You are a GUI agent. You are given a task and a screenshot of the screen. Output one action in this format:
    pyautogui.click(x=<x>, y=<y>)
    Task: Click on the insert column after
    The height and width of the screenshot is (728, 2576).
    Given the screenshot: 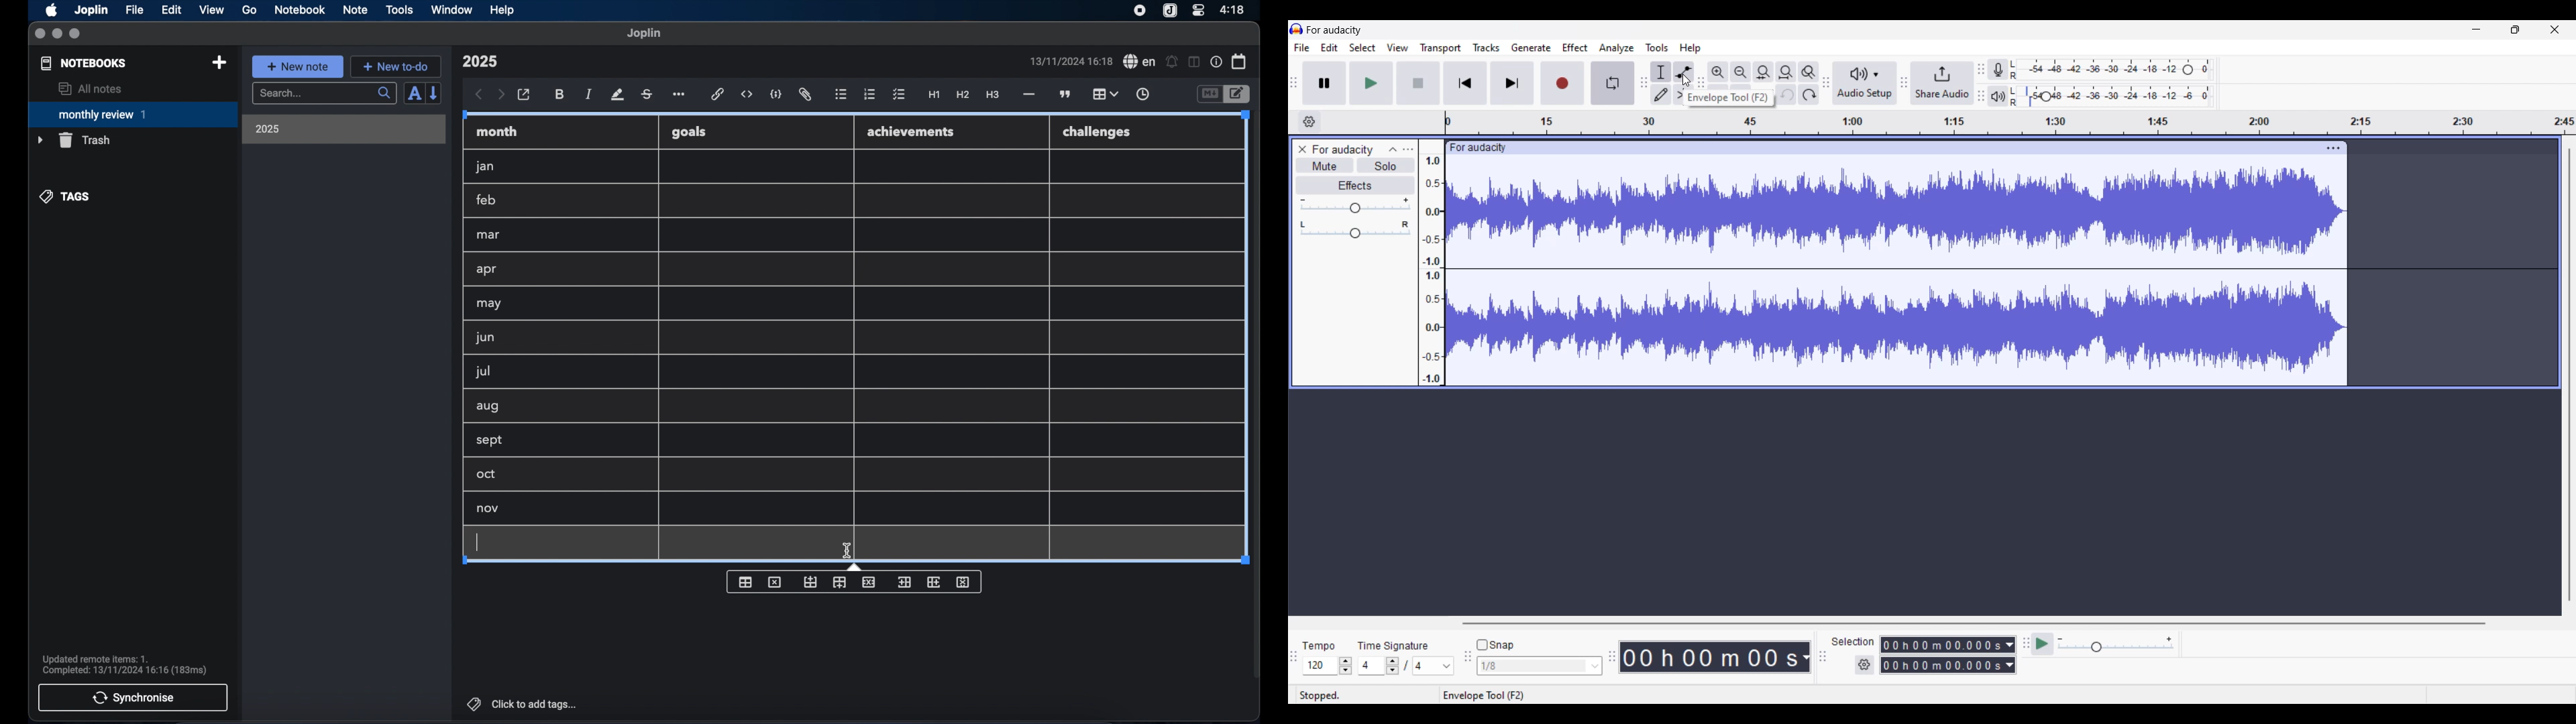 What is the action you would take?
    pyautogui.click(x=841, y=583)
    